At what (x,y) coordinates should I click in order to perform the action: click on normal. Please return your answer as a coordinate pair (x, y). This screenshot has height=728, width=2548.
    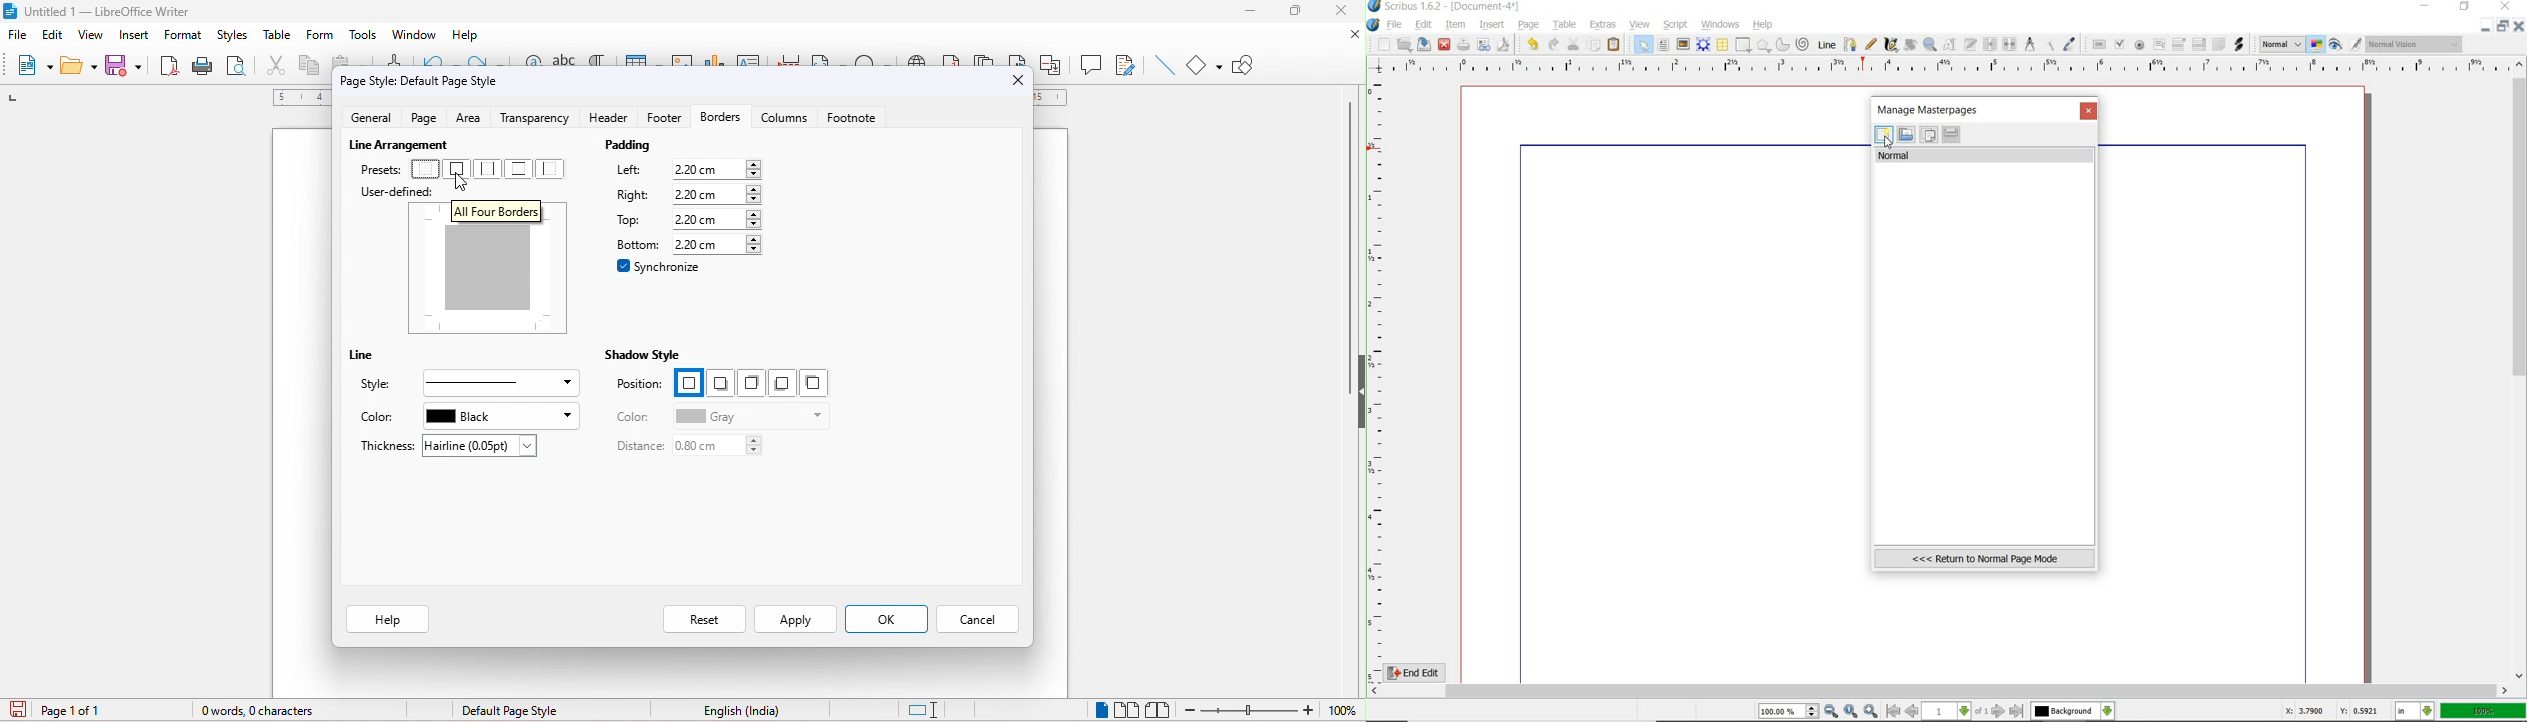
    Looking at the image, I should click on (1986, 156).